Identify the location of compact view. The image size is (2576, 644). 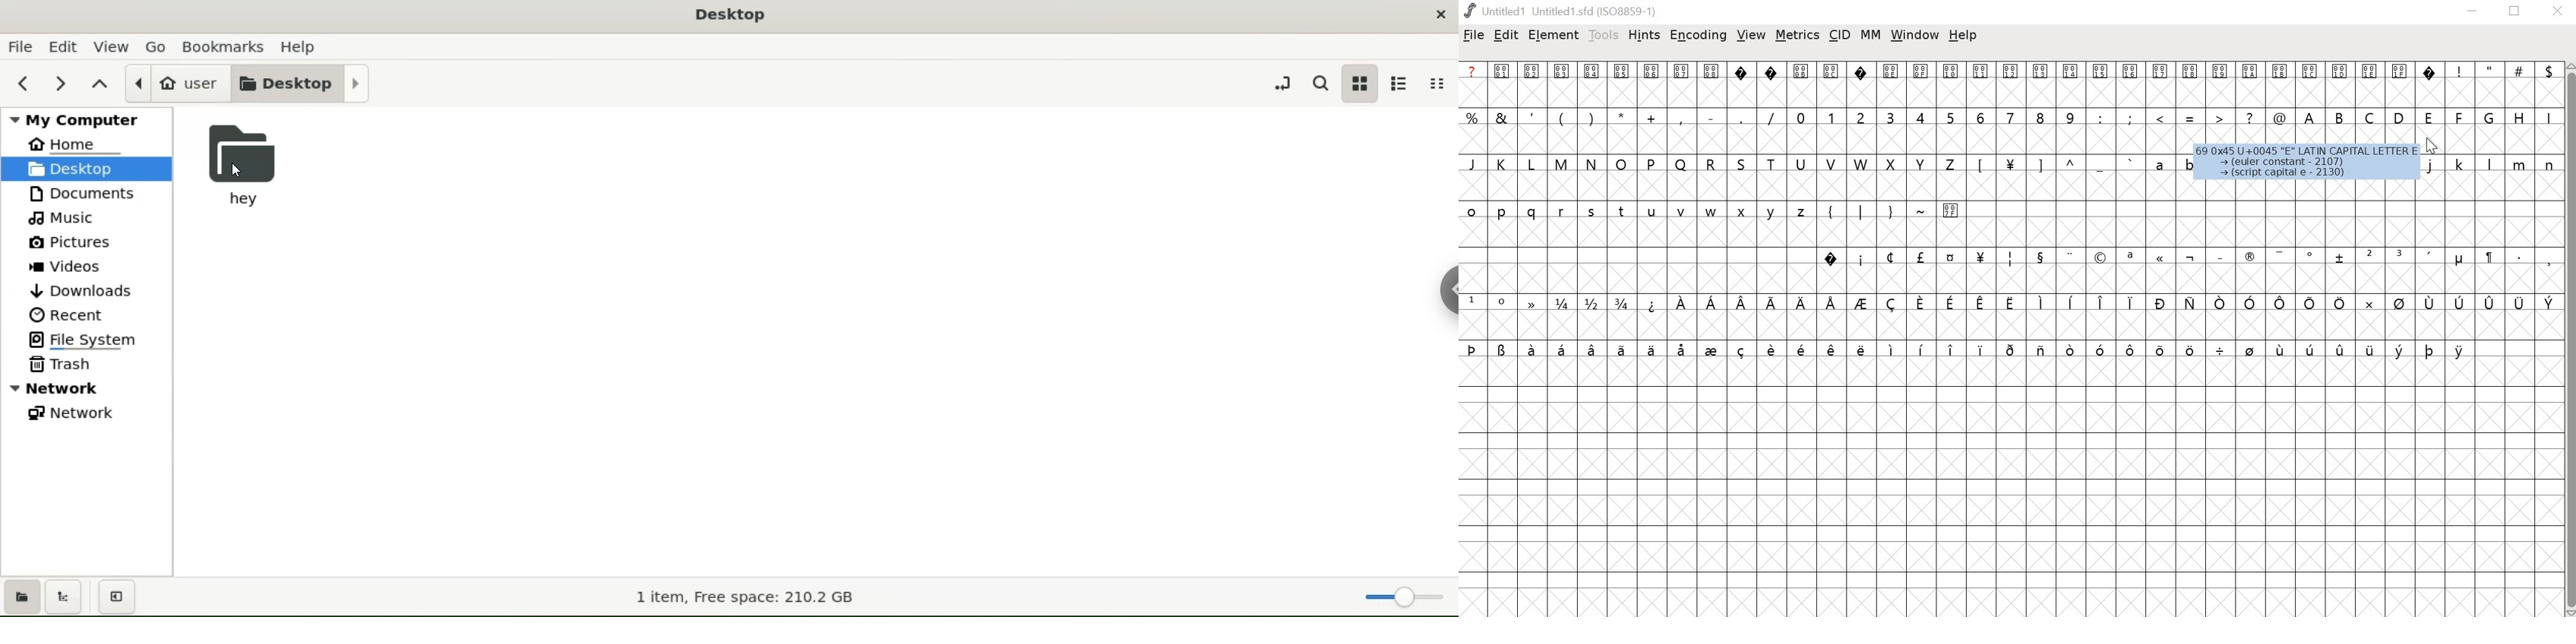
(1437, 85).